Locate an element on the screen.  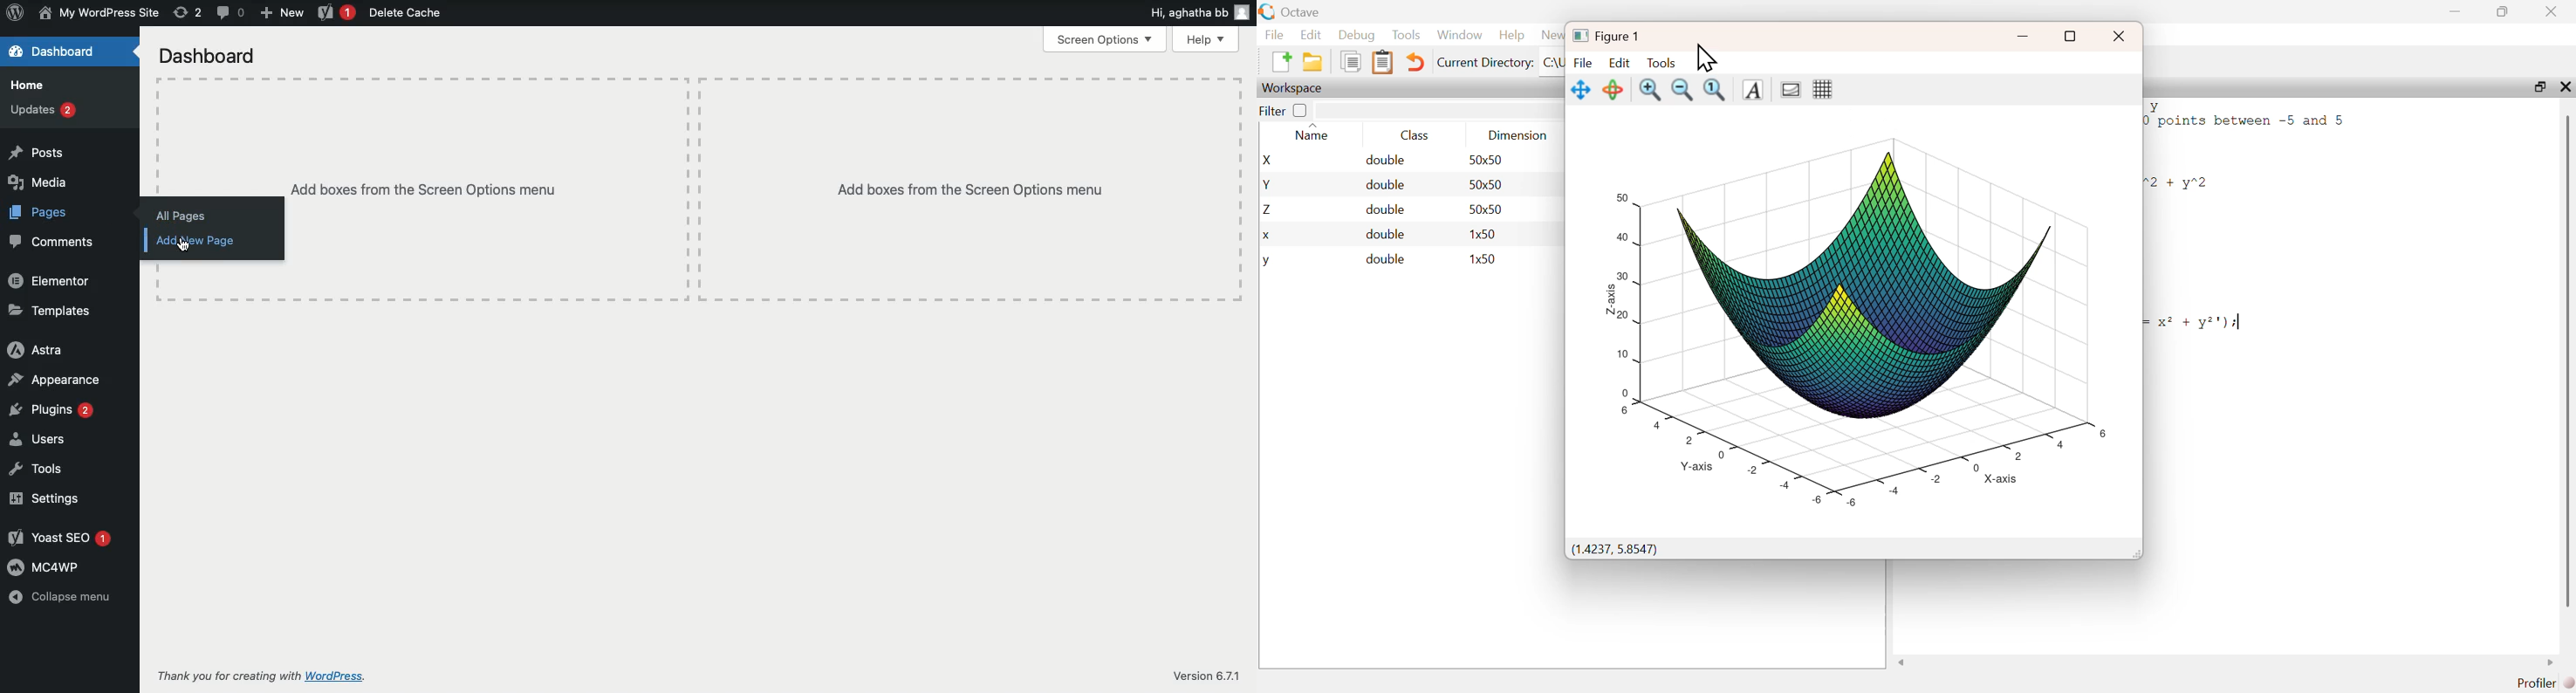
double is located at coordinates (1387, 209).